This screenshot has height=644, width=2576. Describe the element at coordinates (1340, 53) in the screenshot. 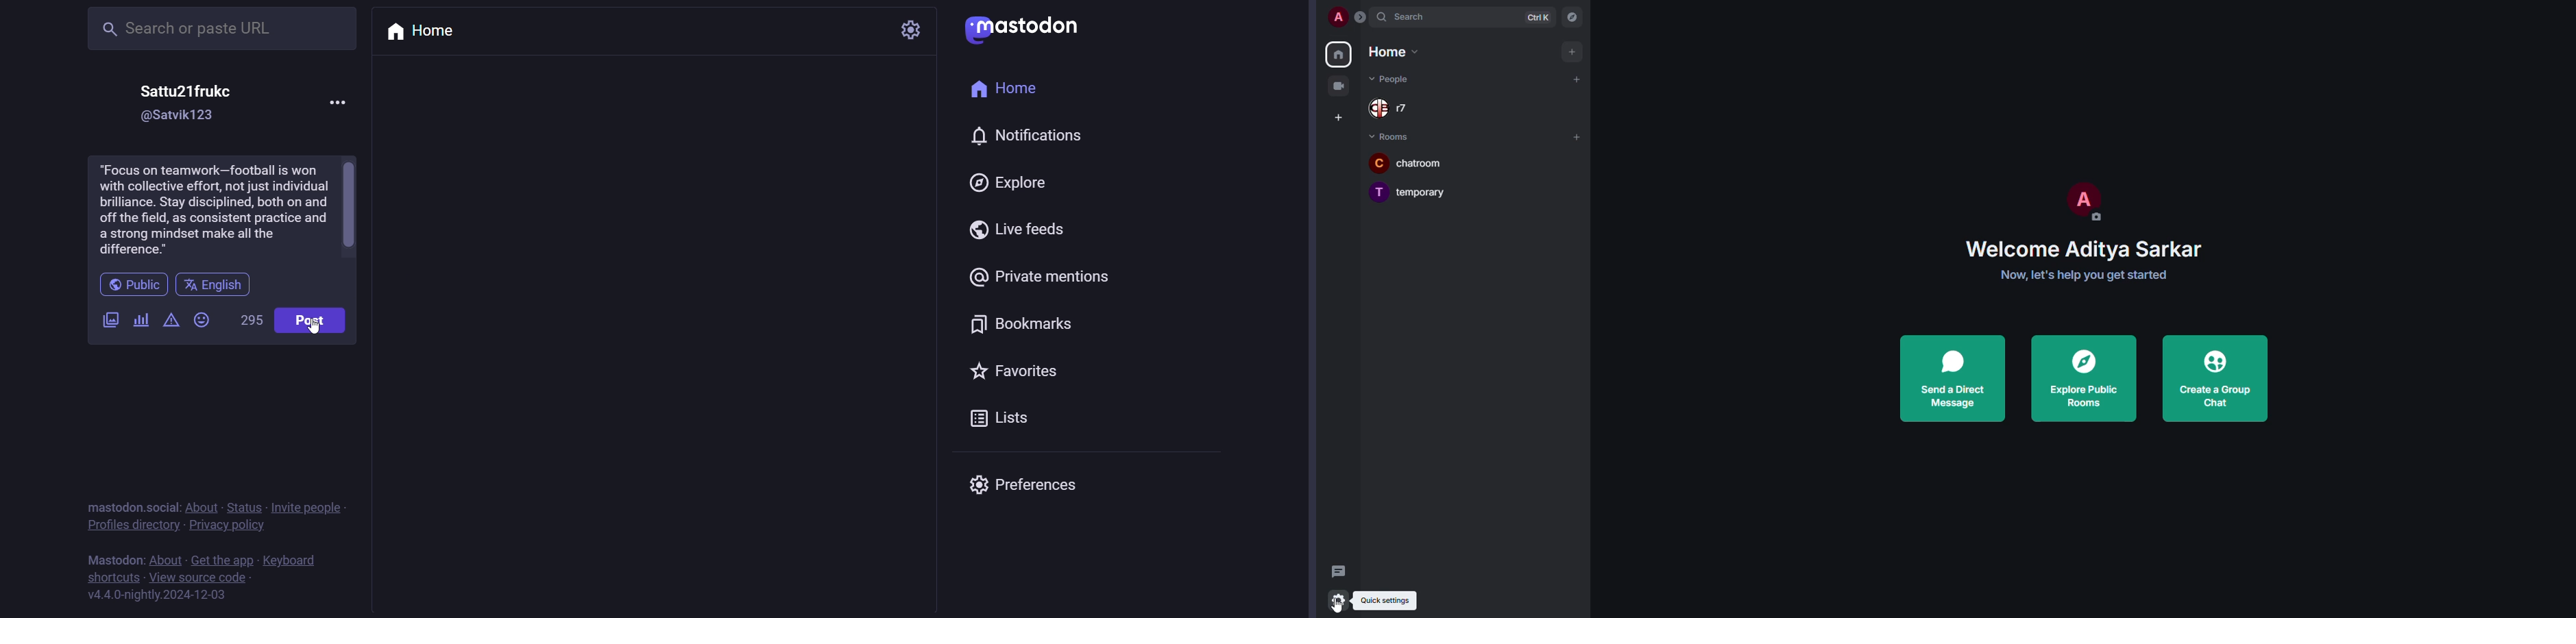

I see `home` at that location.